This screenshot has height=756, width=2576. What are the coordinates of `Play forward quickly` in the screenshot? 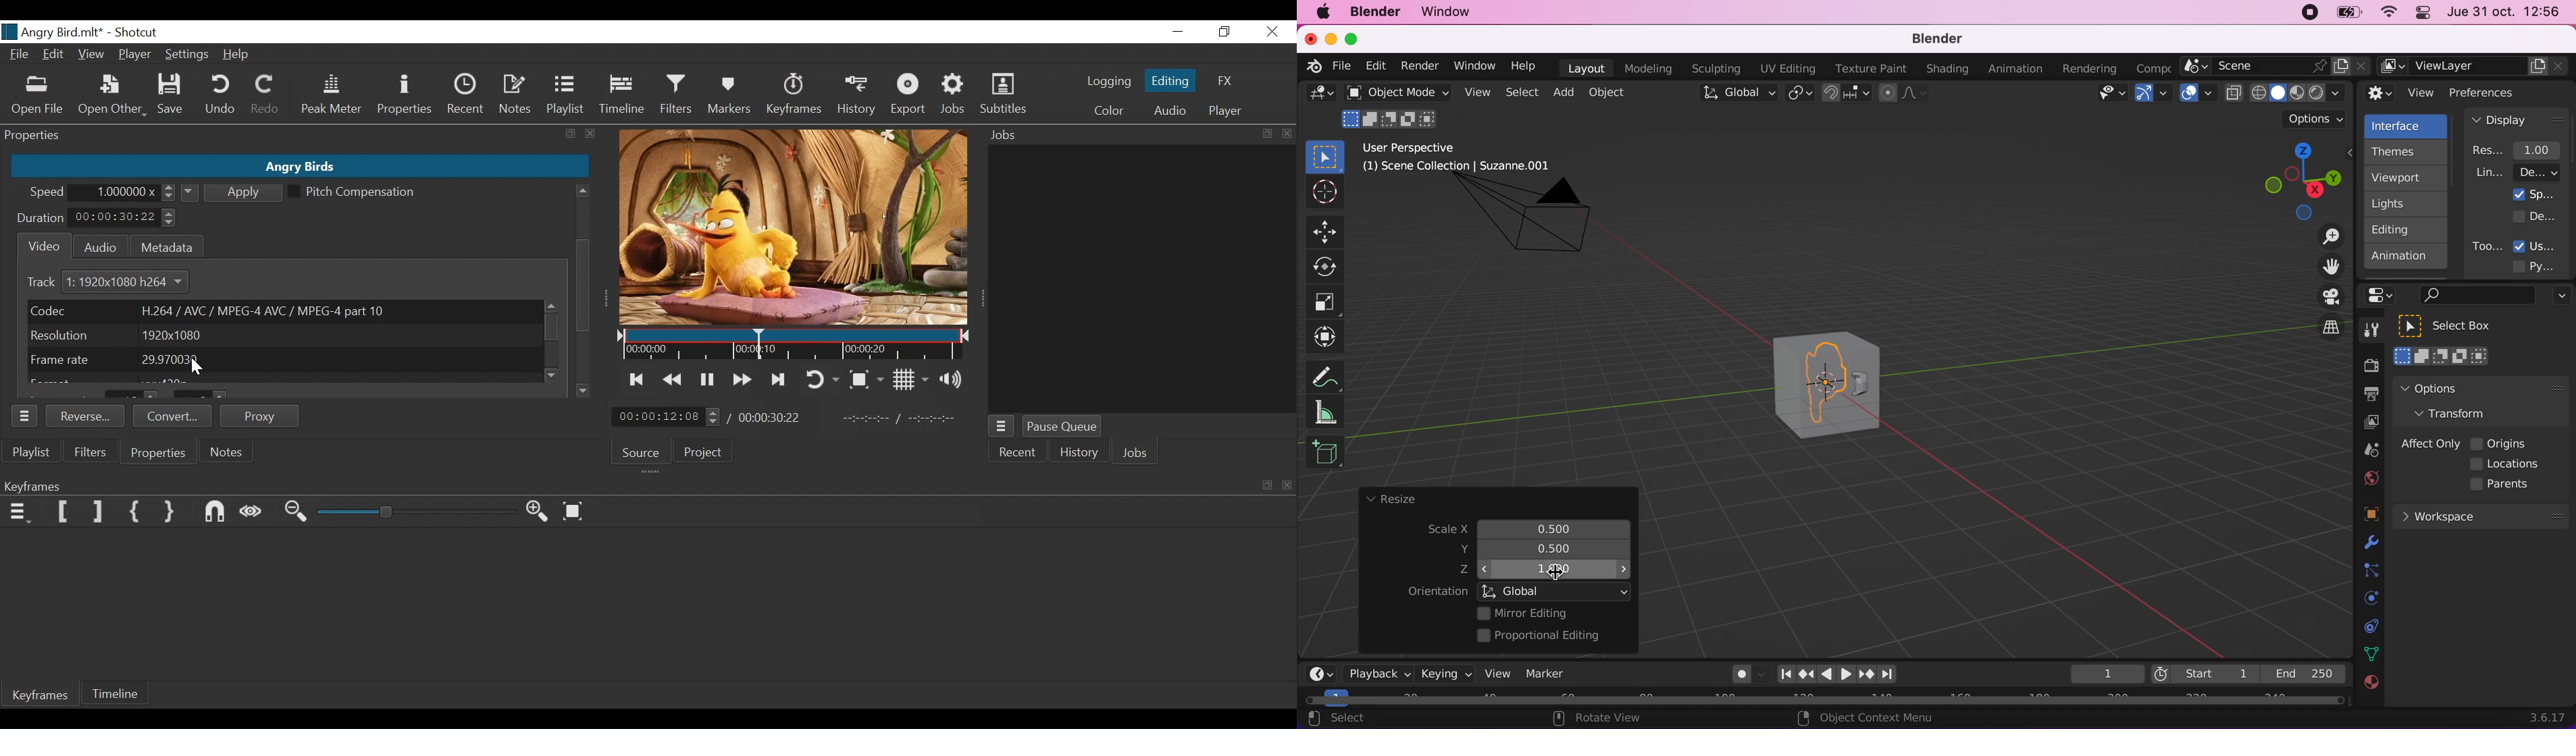 It's located at (740, 378).